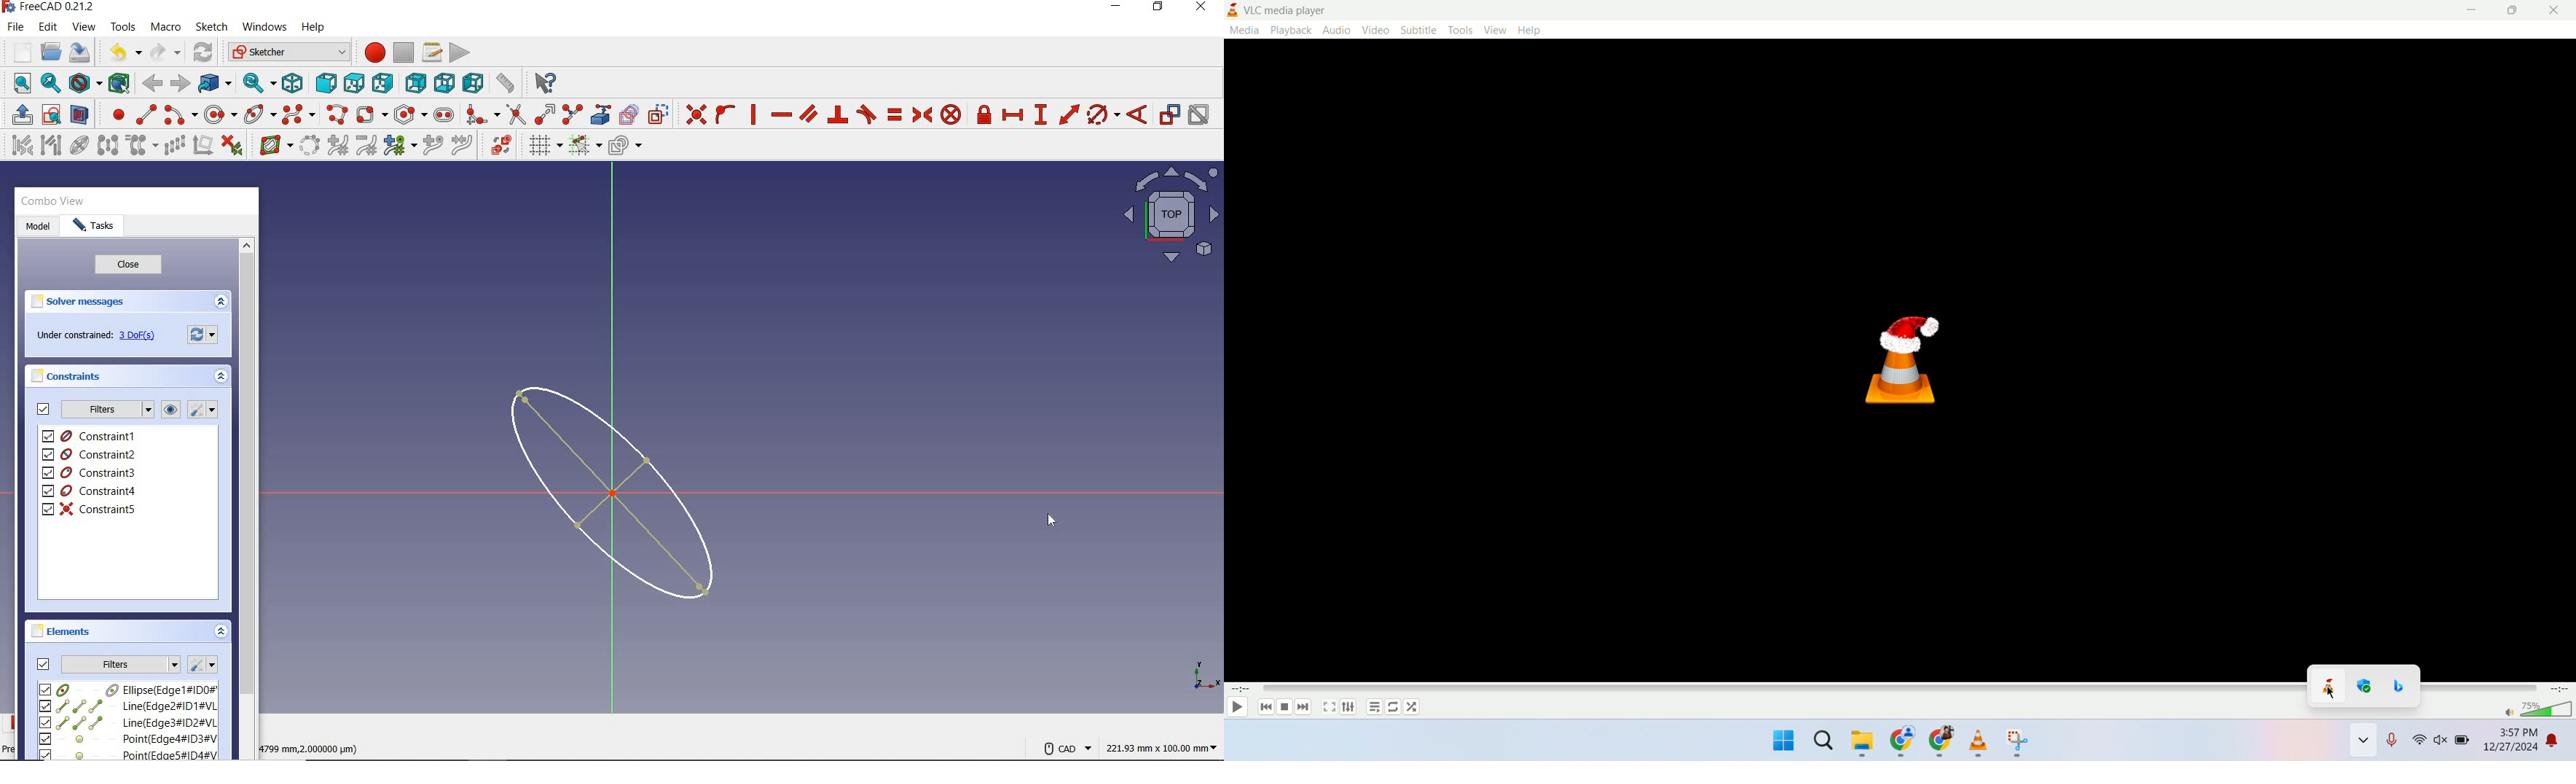 This screenshot has width=2576, height=784. I want to click on toggle snap, so click(584, 144).